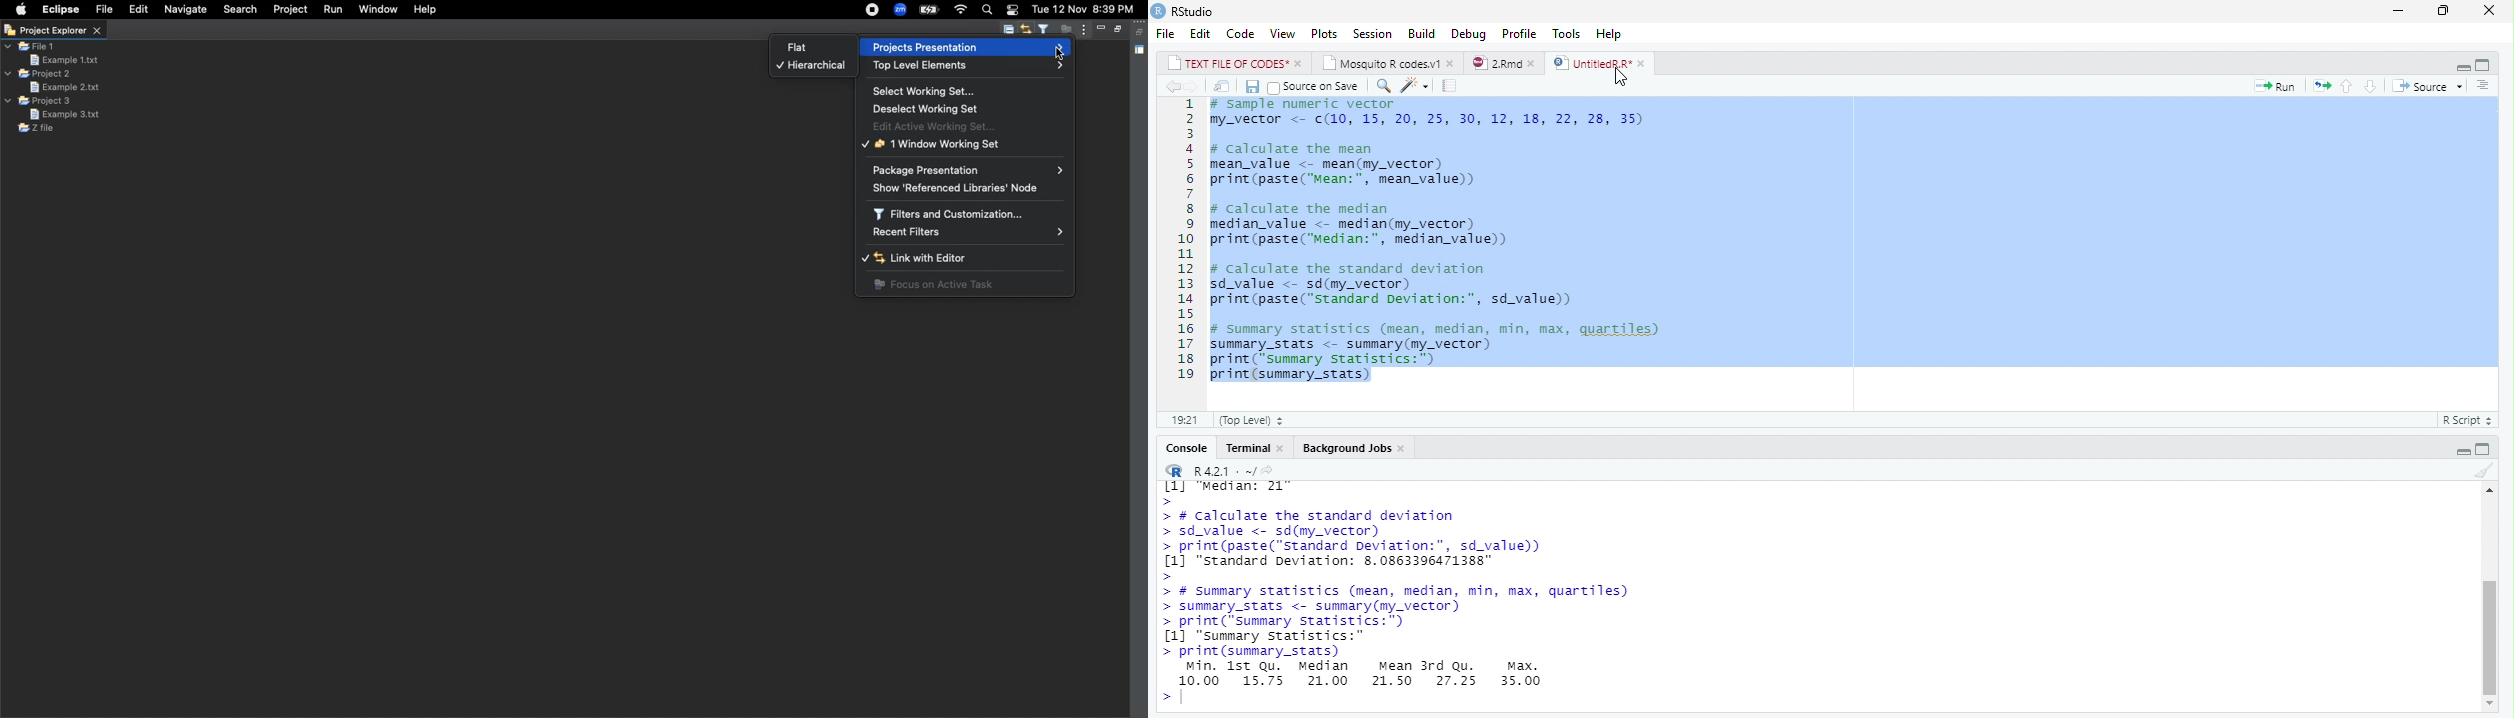 The image size is (2520, 728). I want to click on edit, so click(1201, 34).